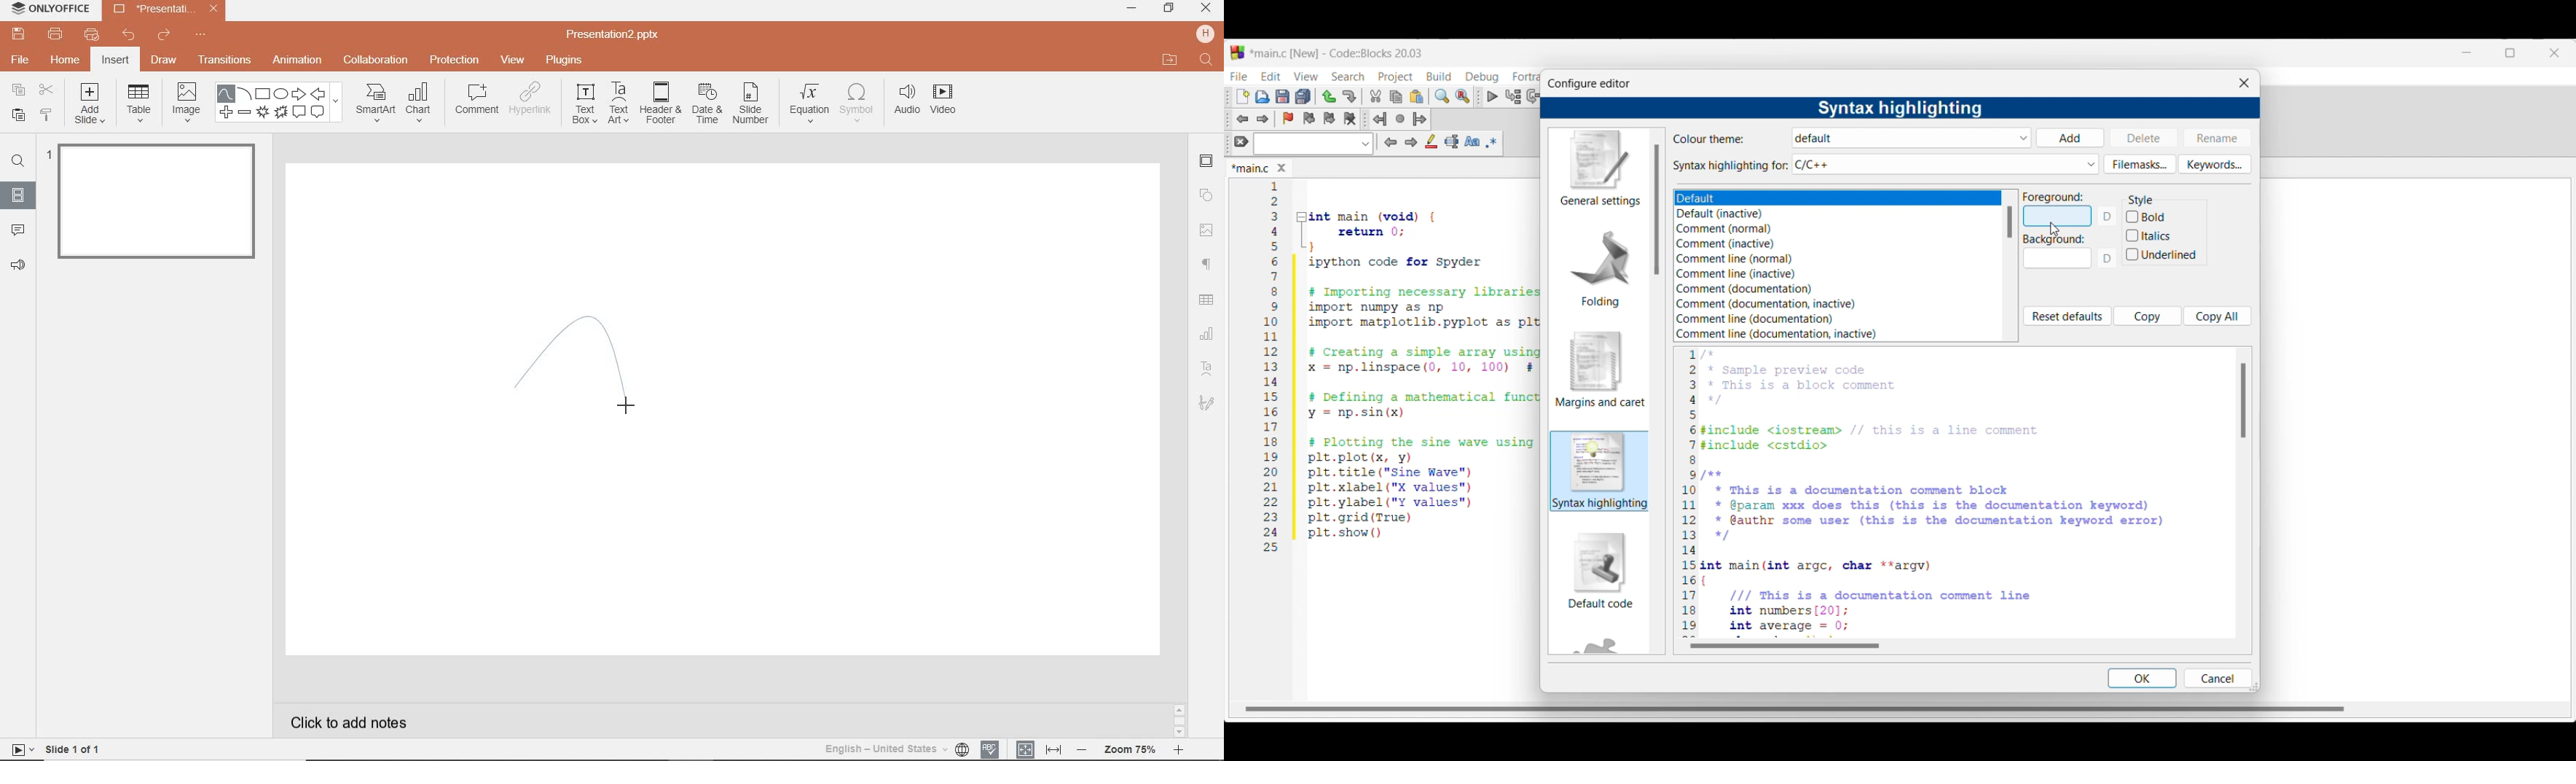  What do you see at coordinates (2163, 256) in the screenshot?
I see `Underlined` at bounding box center [2163, 256].